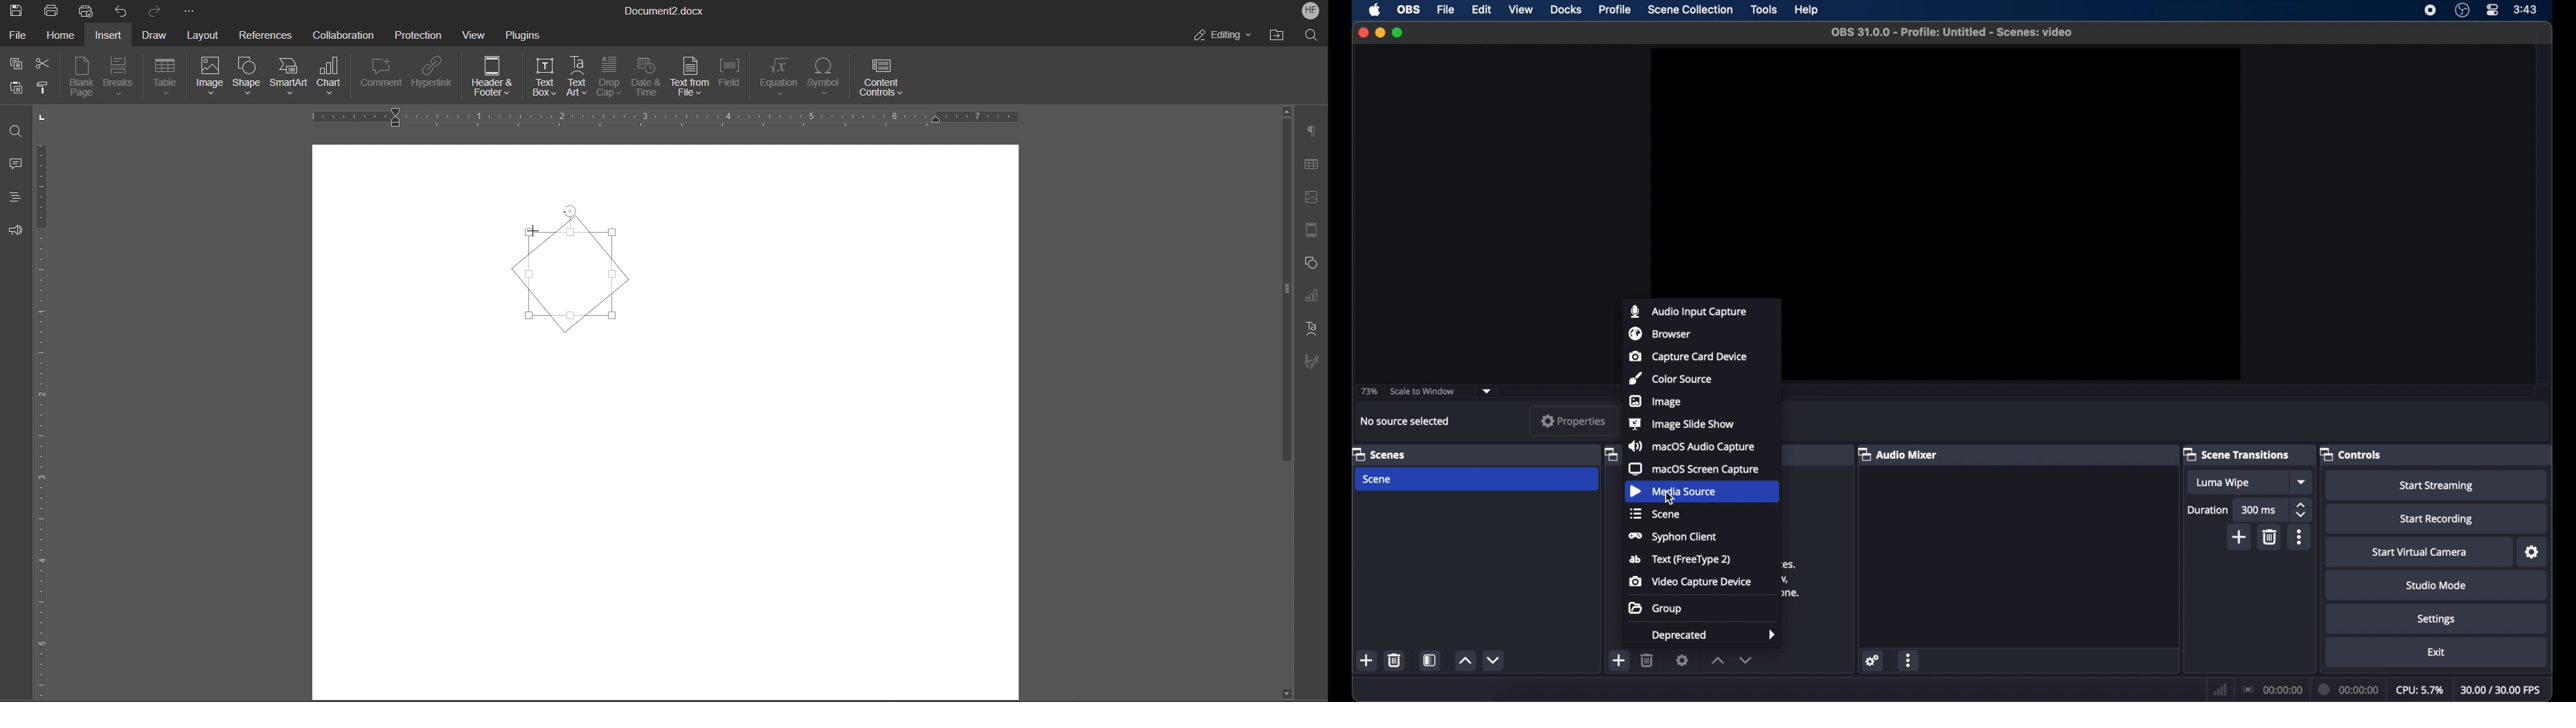  What do you see at coordinates (1718, 661) in the screenshot?
I see `increment` at bounding box center [1718, 661].